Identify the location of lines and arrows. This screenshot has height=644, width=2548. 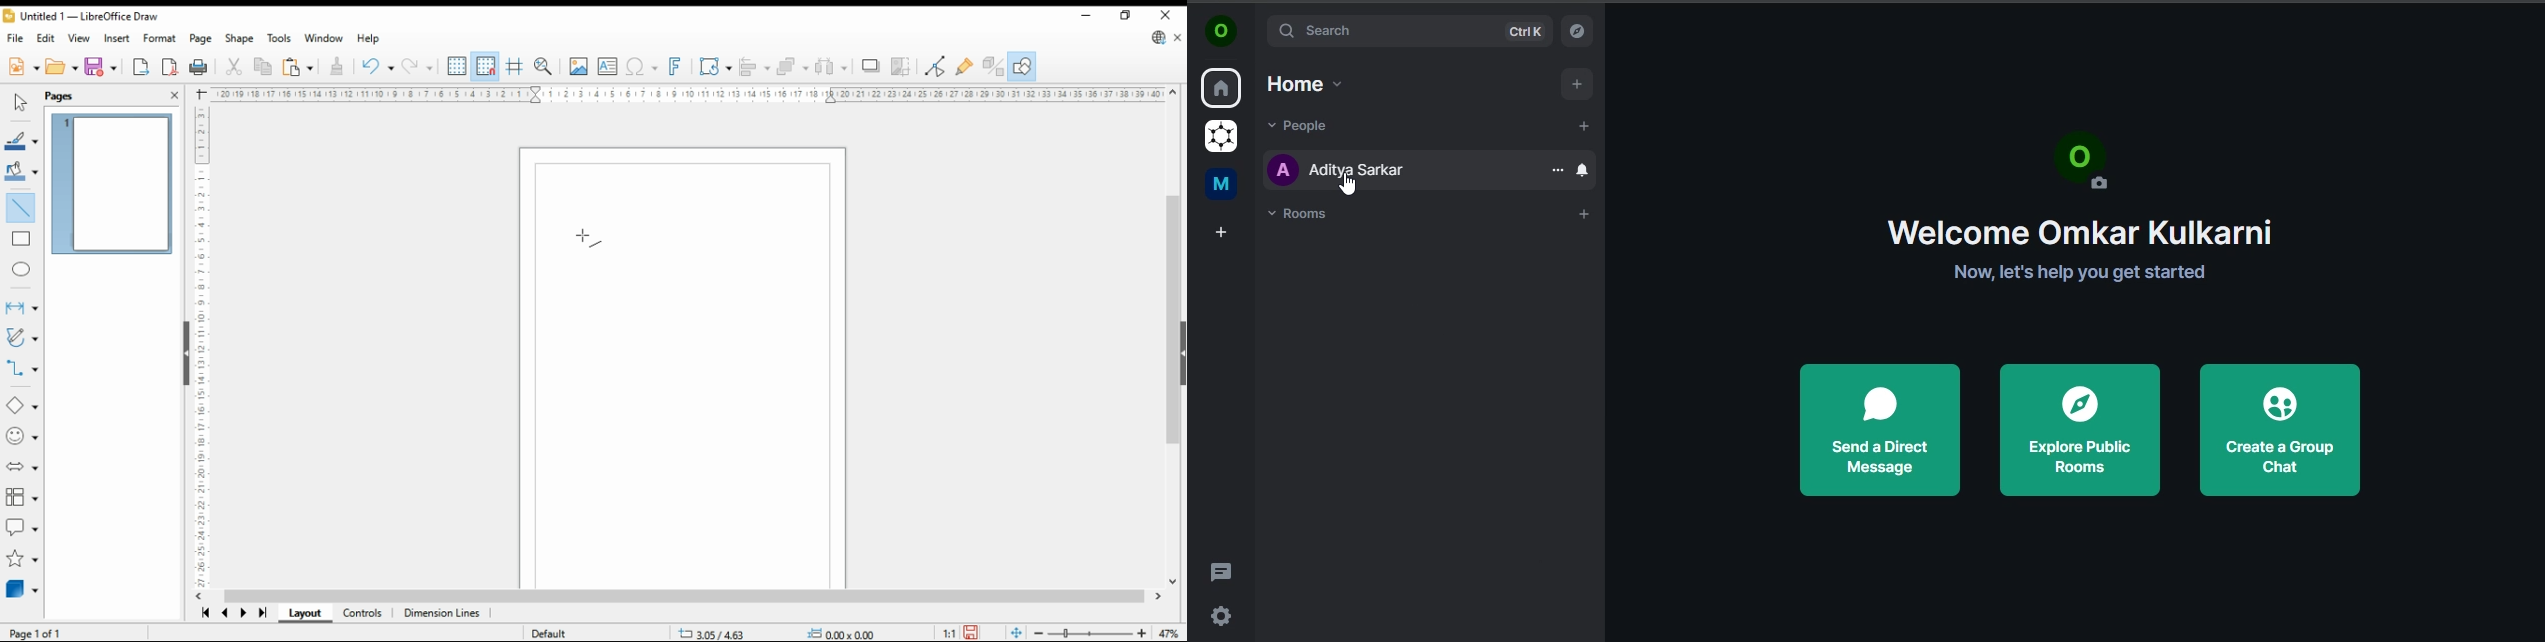
(21, 307).